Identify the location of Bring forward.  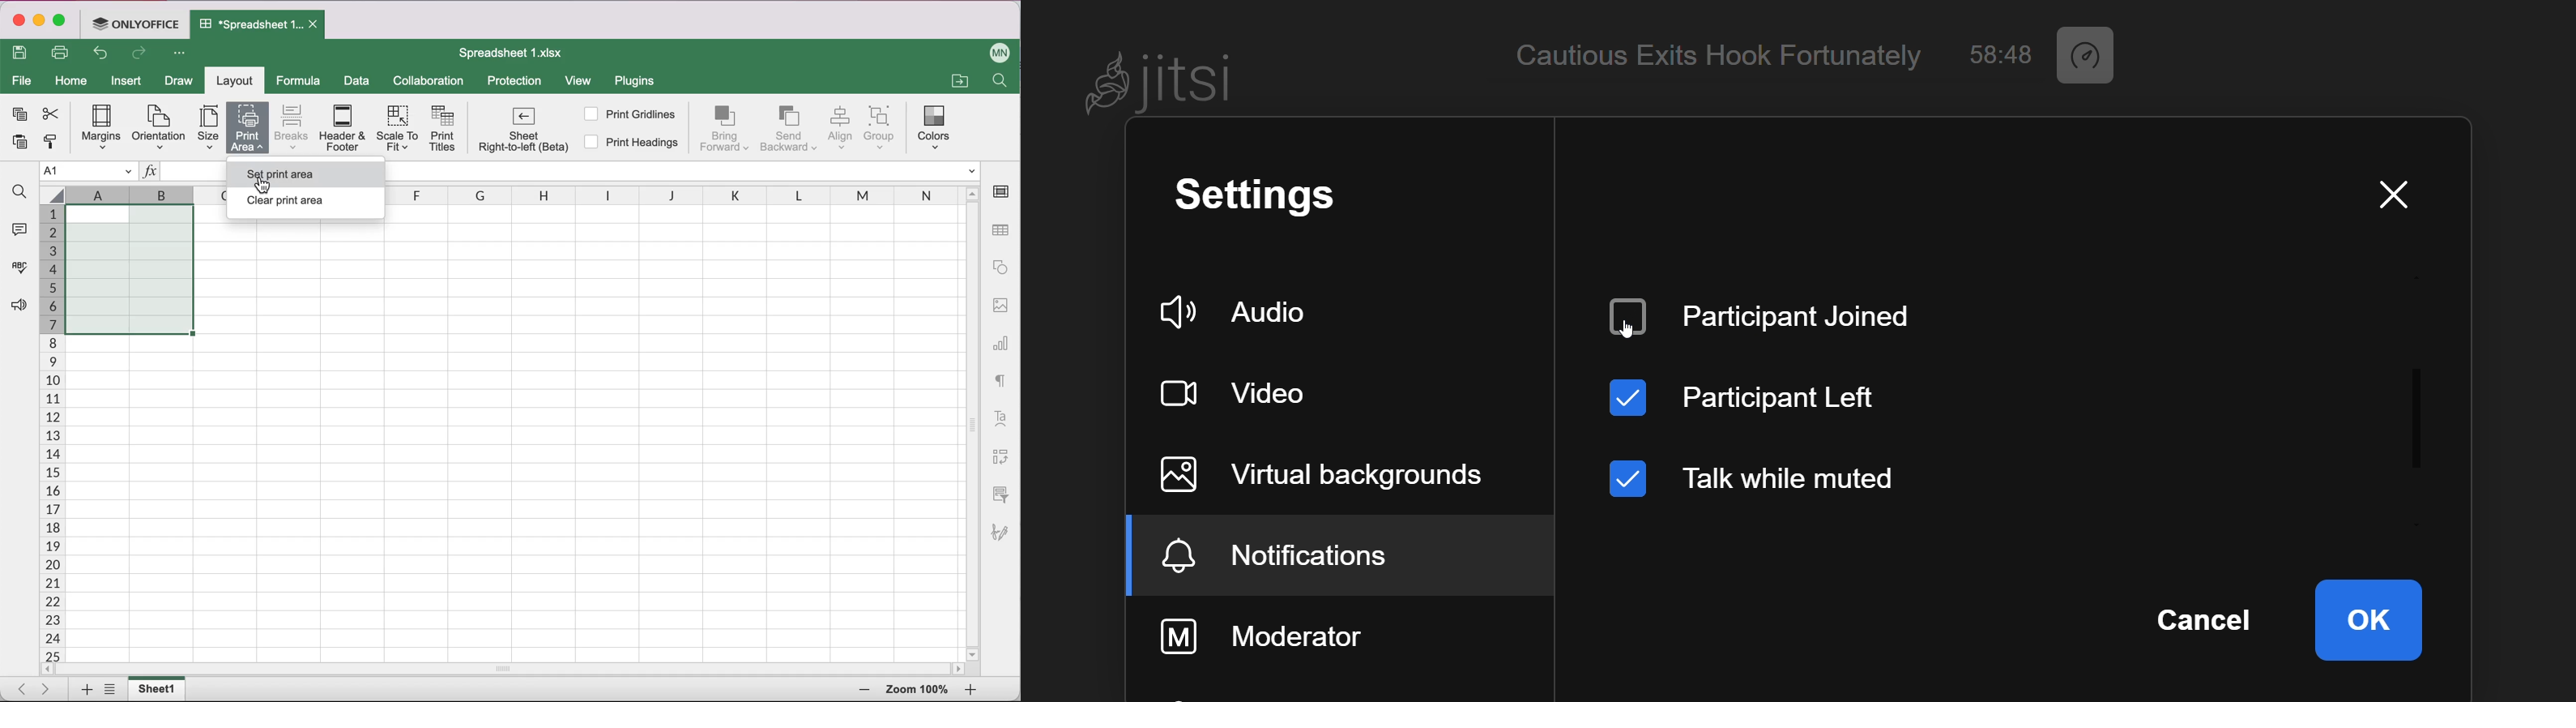
(725, 128).